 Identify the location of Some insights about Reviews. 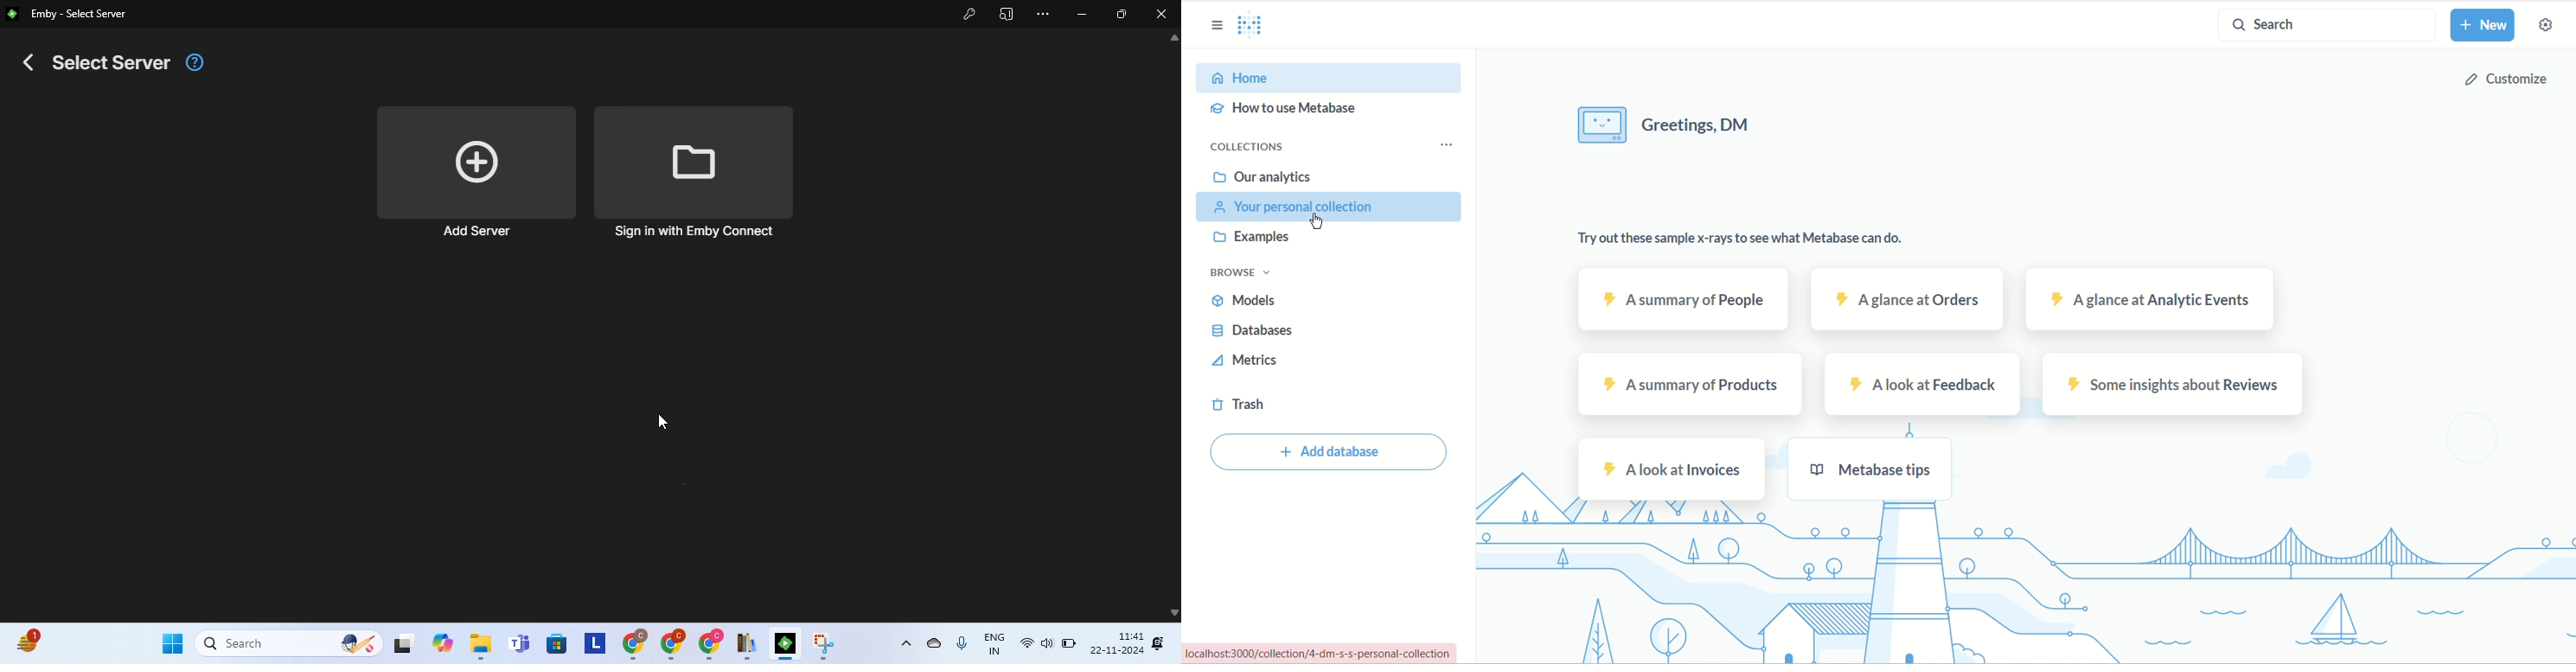
(2174, 386).